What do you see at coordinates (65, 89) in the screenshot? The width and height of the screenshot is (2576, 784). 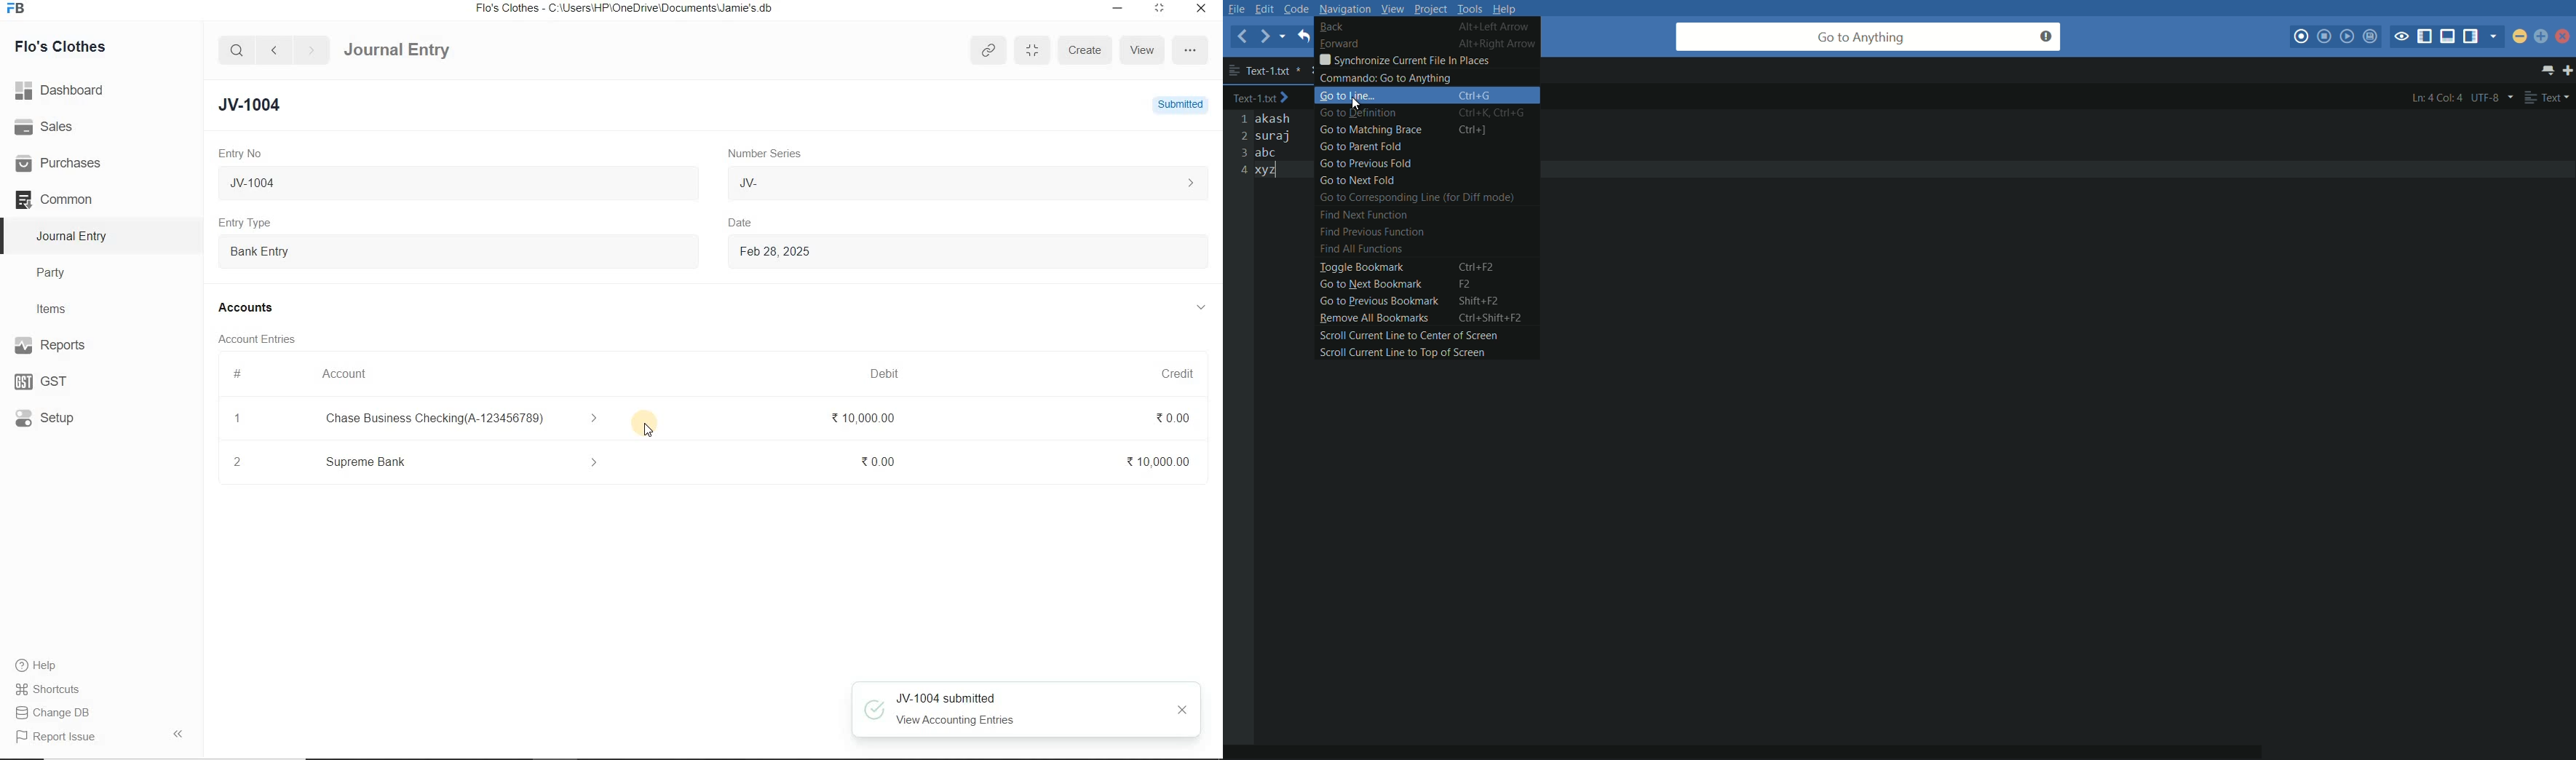 I see `Dashboard` at bounding box center [65, 89].